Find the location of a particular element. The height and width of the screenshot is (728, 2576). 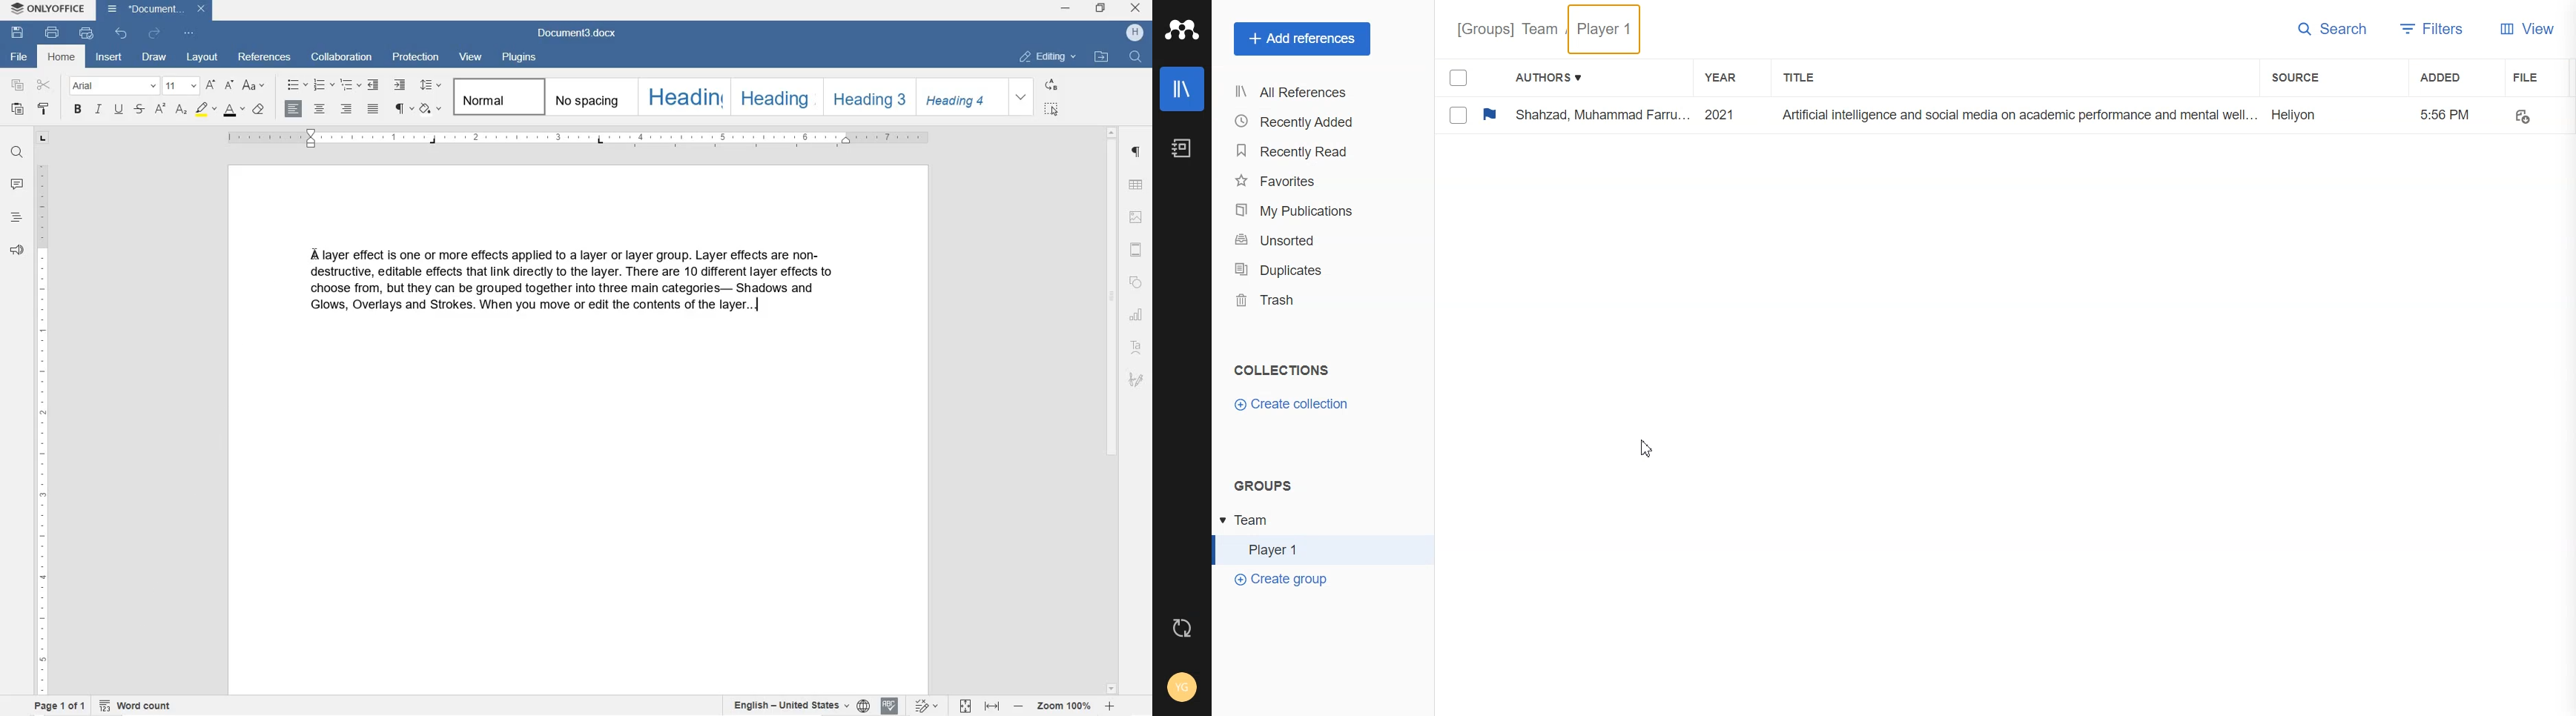

MULTILEVEL LISTS is located at coordinates (351, 86).